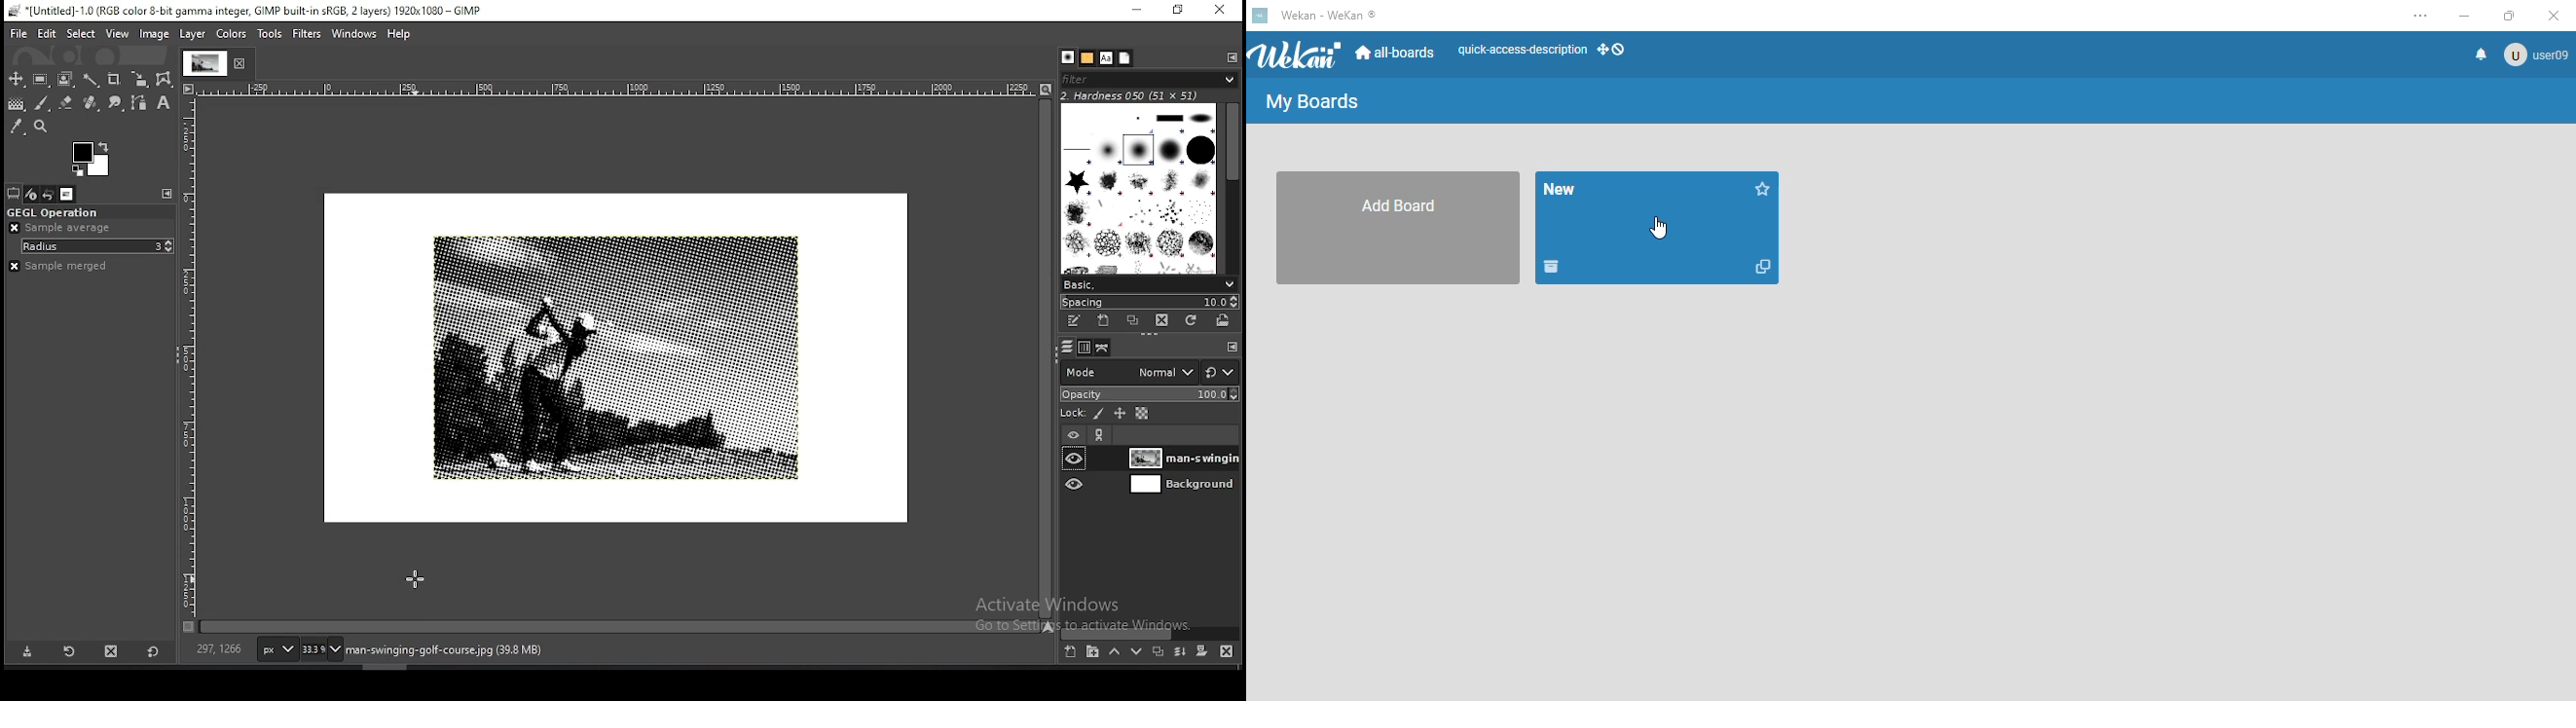 The width and height of the screenshot is (2576, 728). Describe the element at coordinates (276, 649) in the screenshot. I see `units` at that location.